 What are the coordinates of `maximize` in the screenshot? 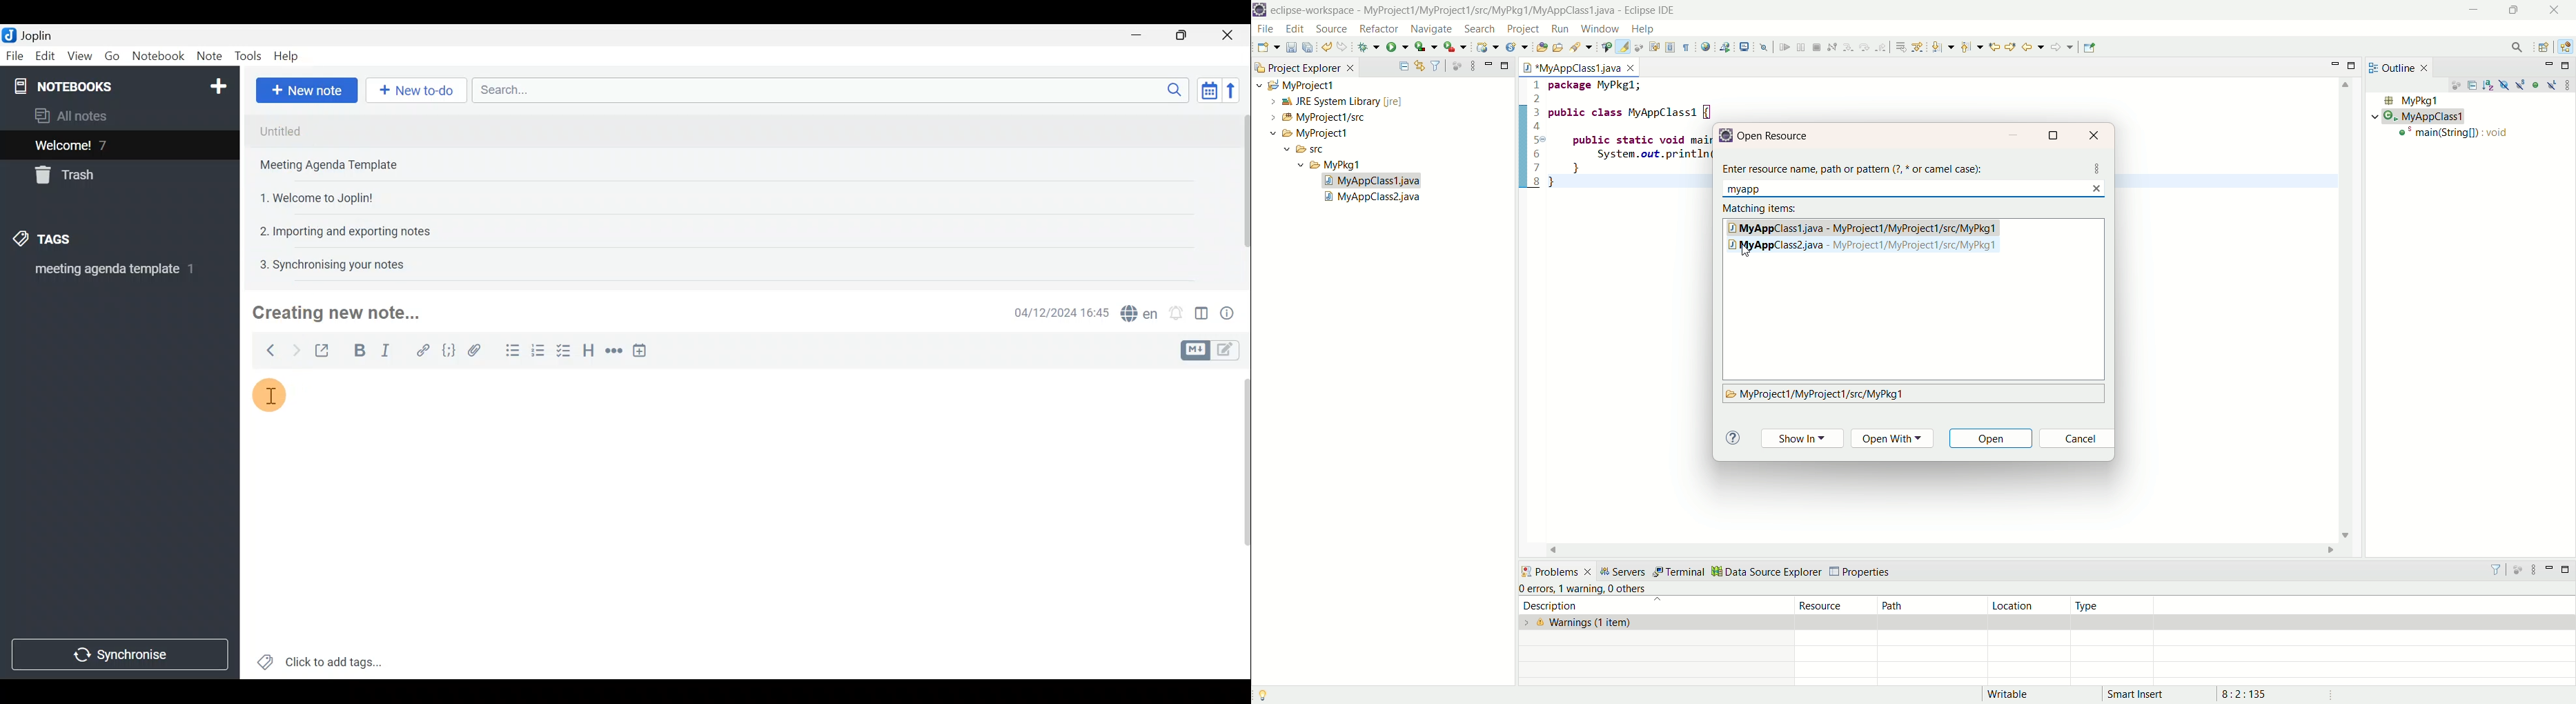 It's located at (2354, 65).